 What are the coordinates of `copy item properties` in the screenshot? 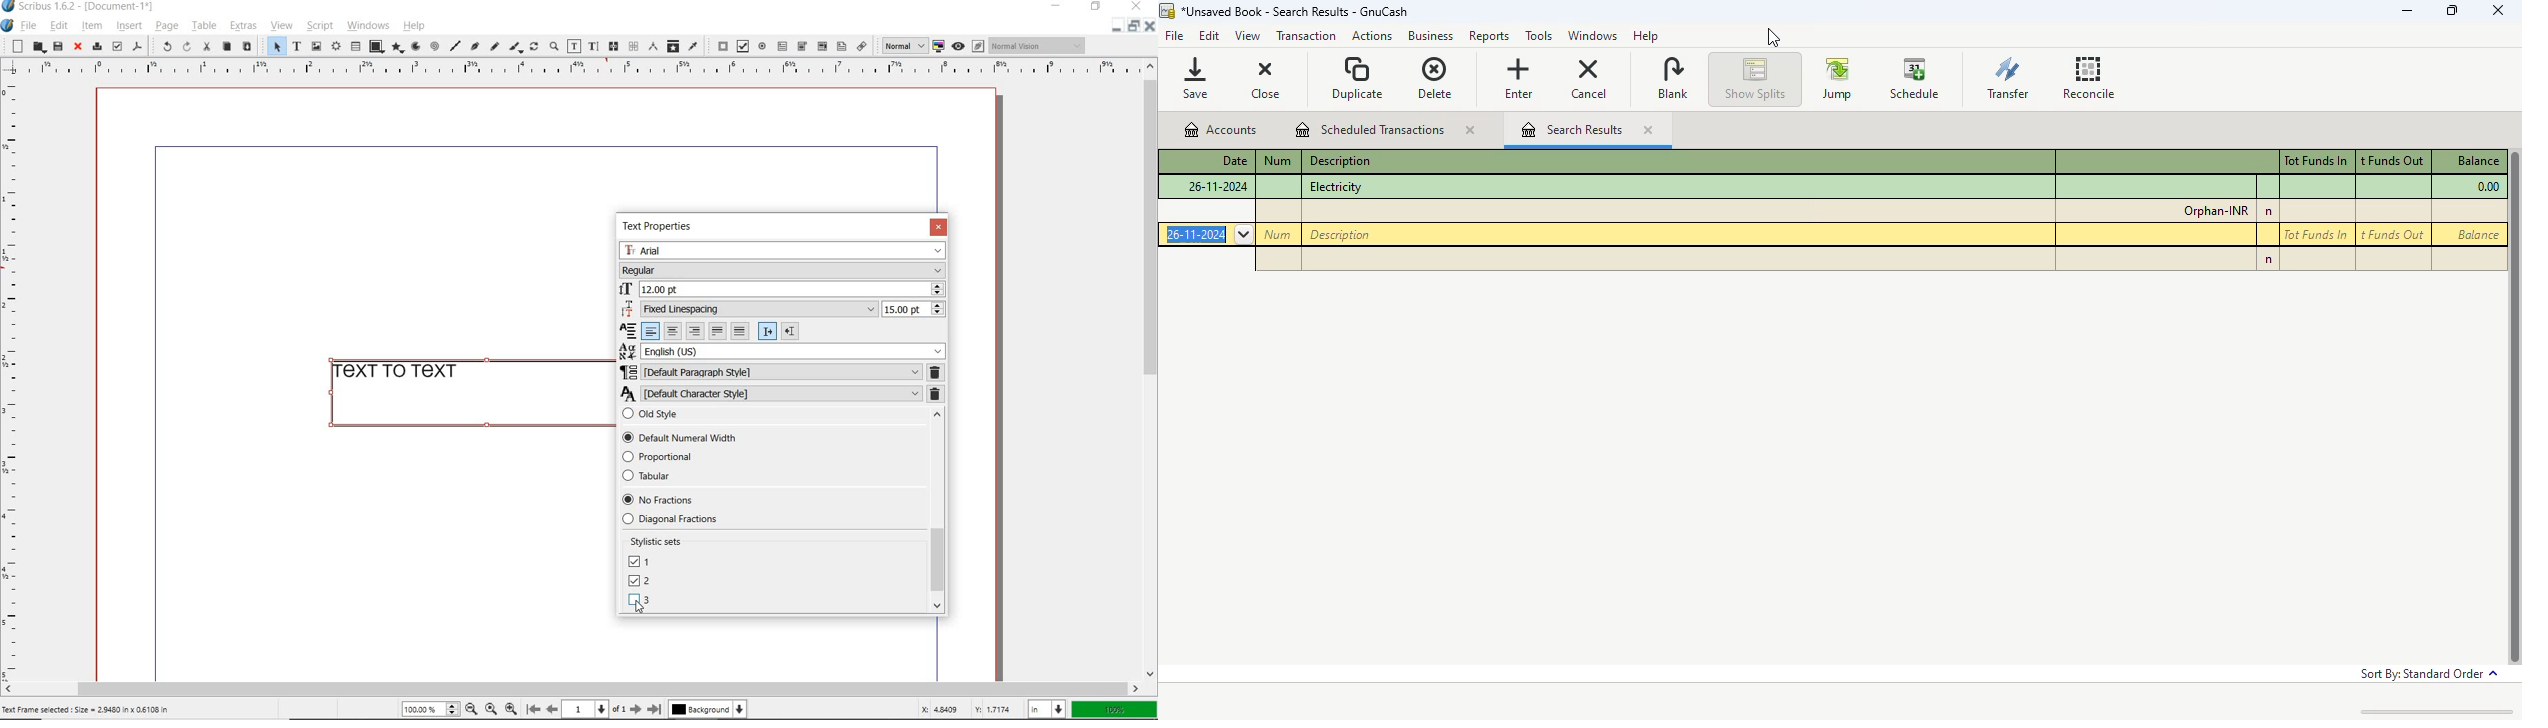 It's located at (673, 46).